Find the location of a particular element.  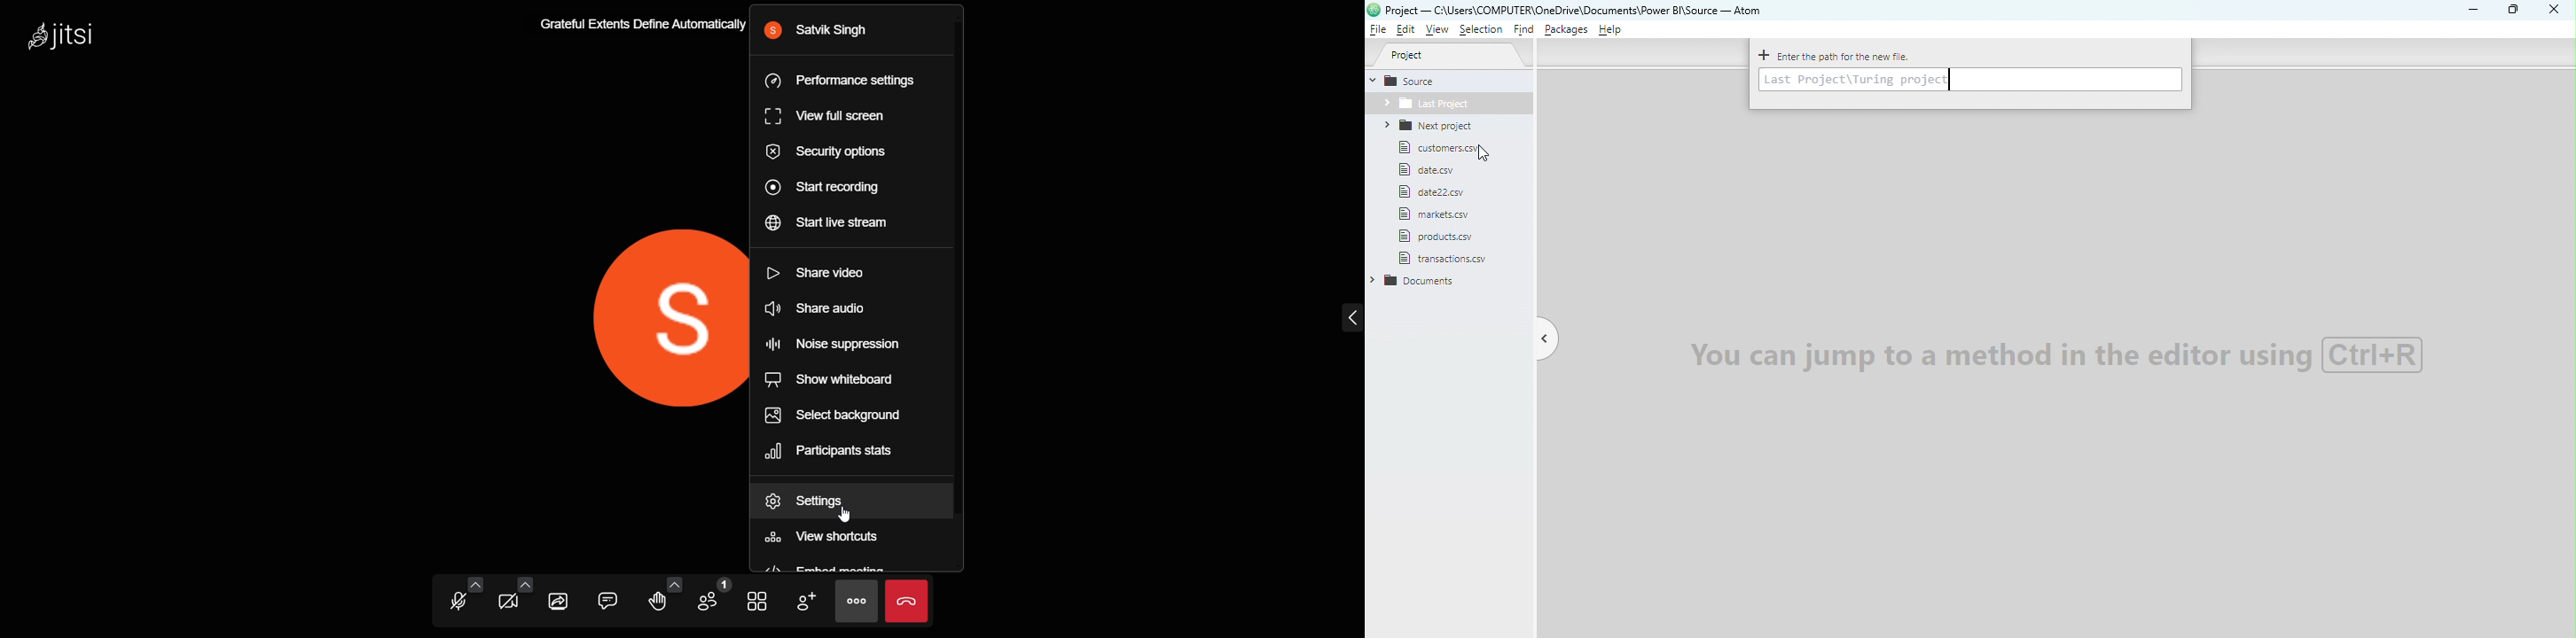

Source is located at coordinates (1417, 82).